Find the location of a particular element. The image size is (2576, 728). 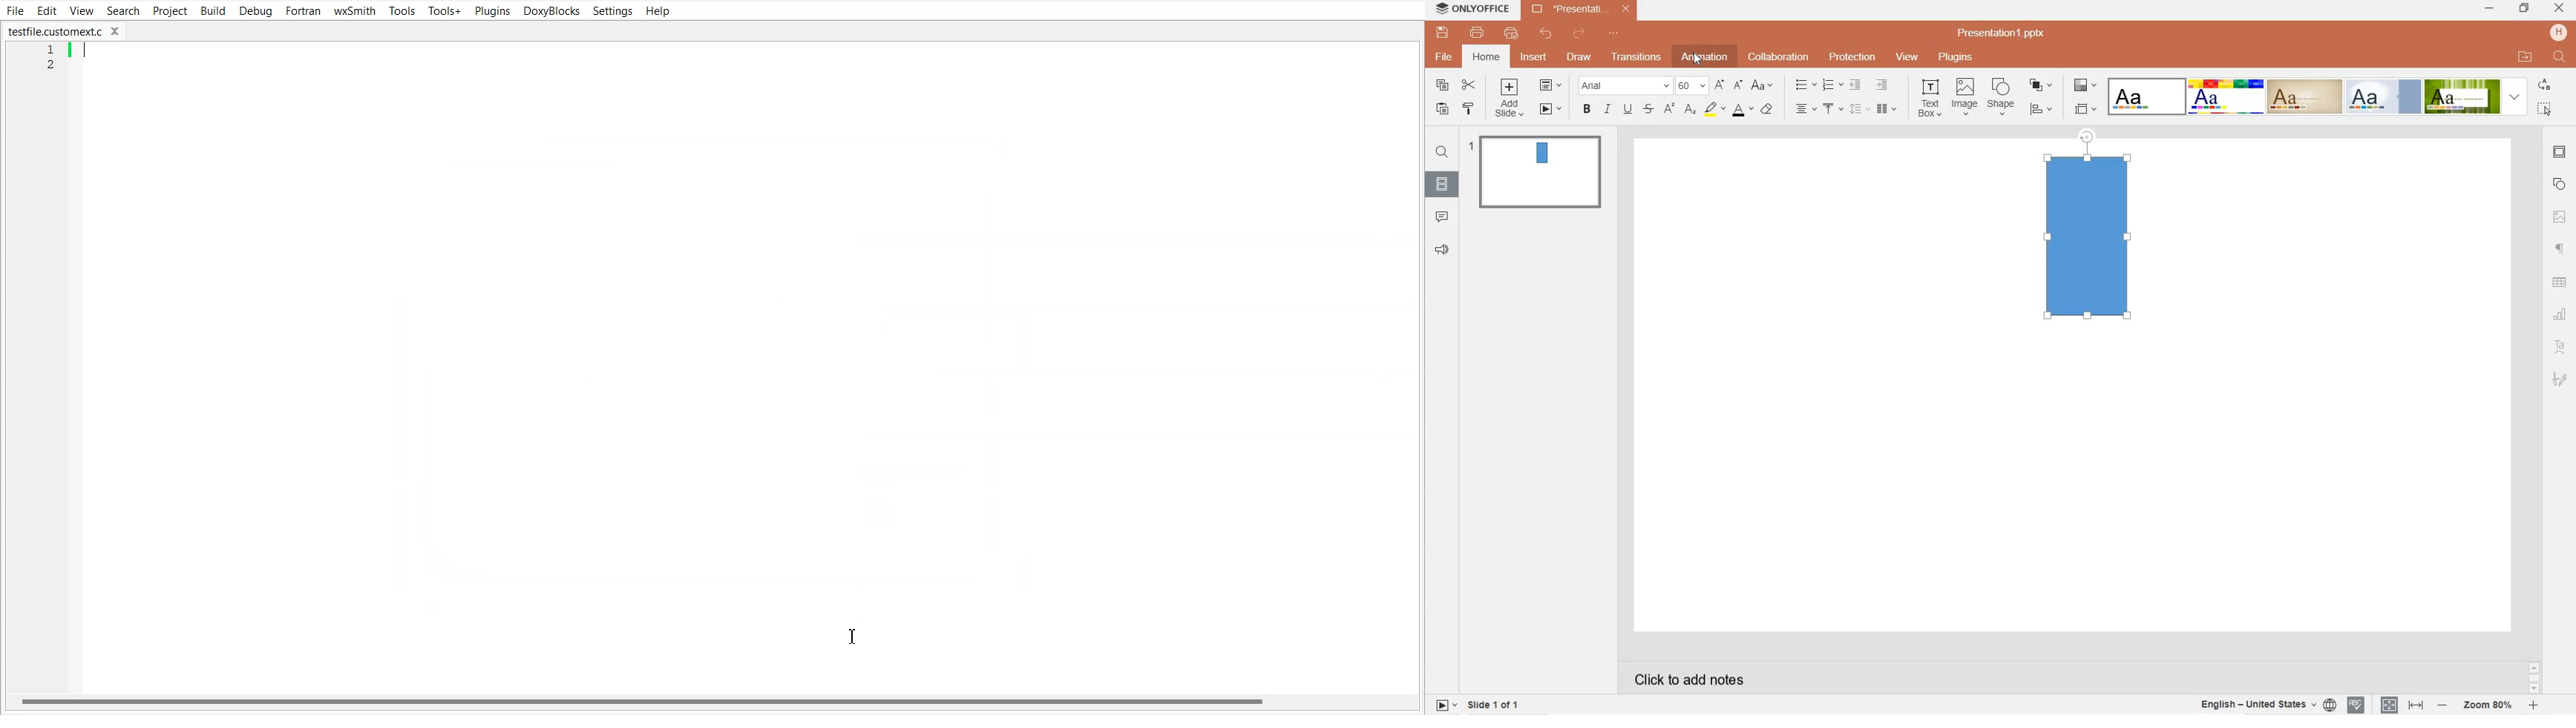

copy style is located at coordinates (1469, 110).